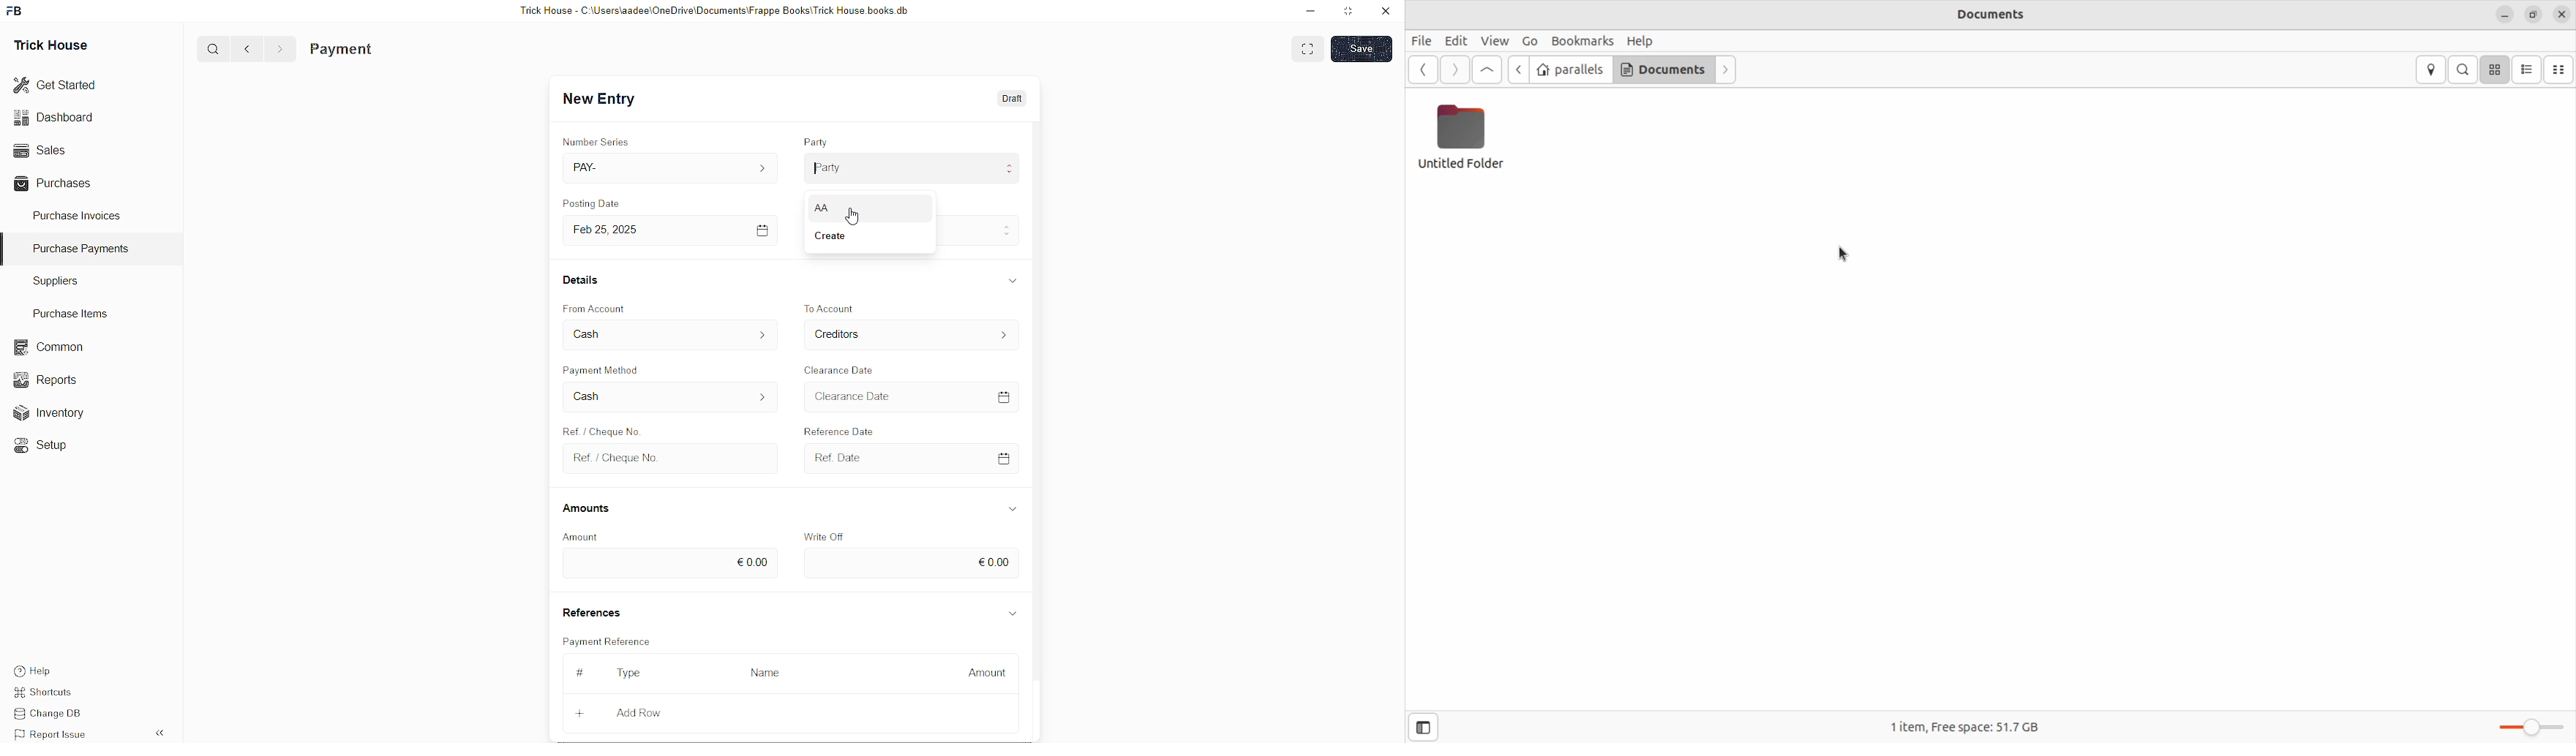 Image resolution: width=2576 pixels, height=756 pixels. Describe the element at coordinates (1310, 48) in the screenshot. I see `EXPAND` at that location.